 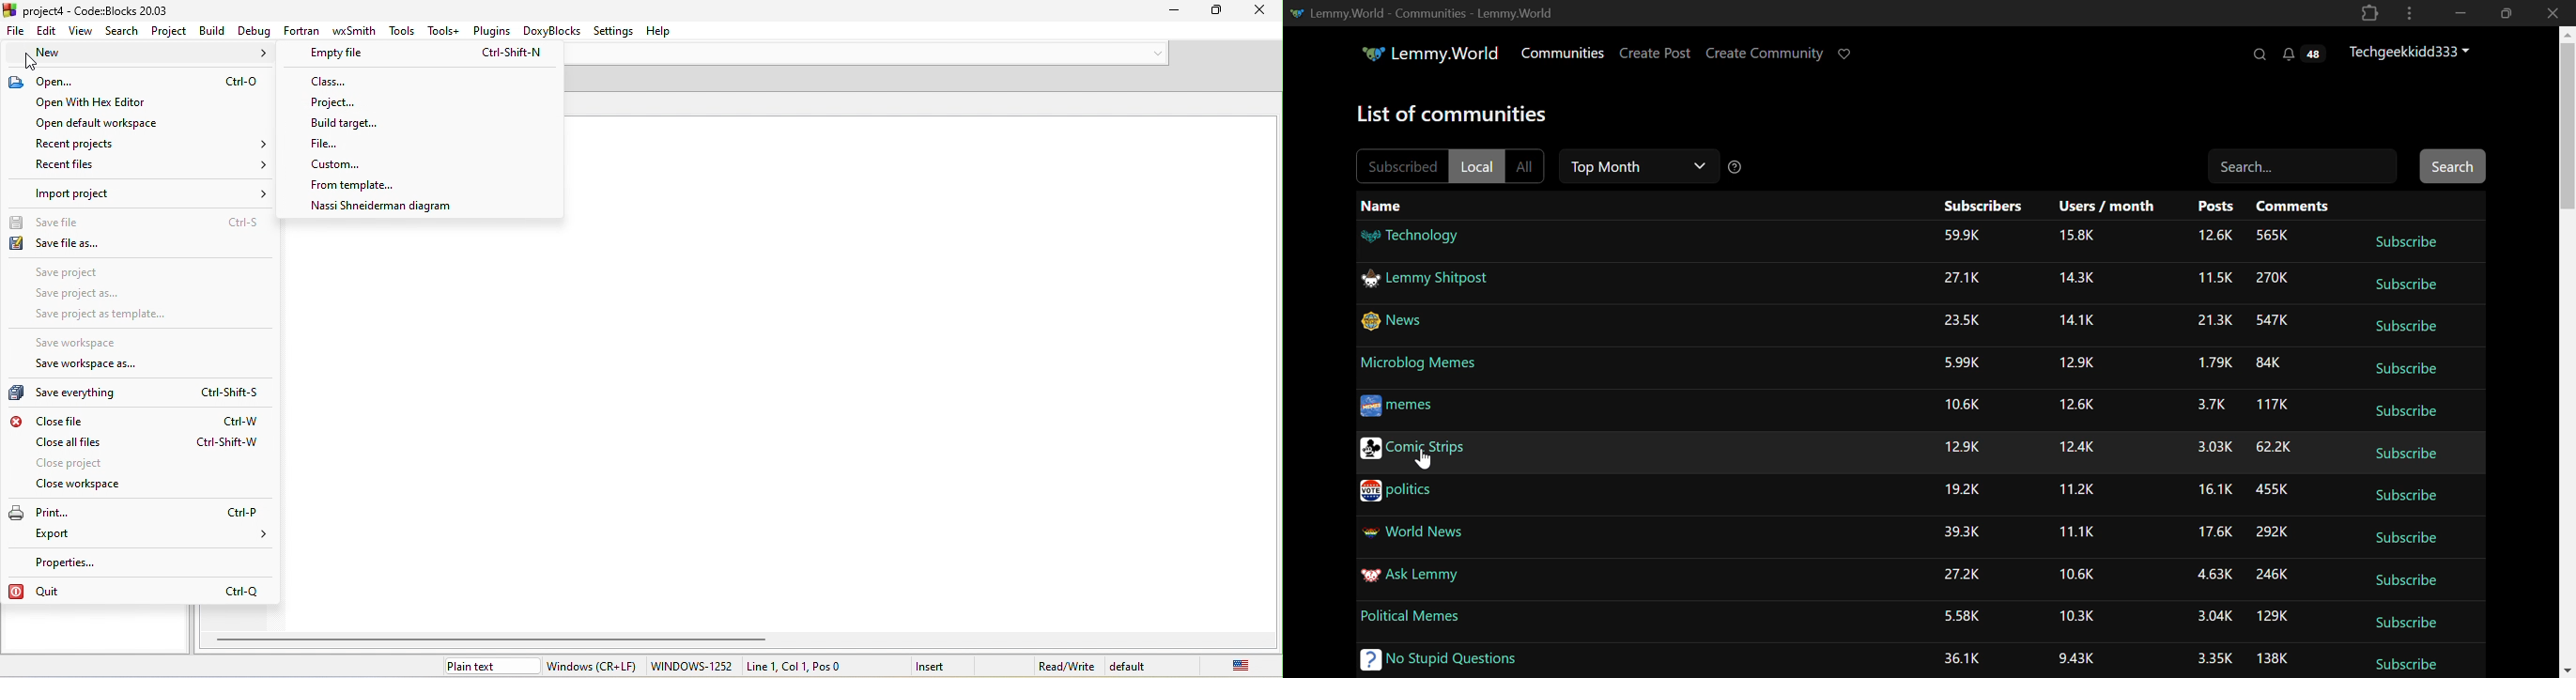 I want to click on Microblog Memes, so click(x=1420, y=367).